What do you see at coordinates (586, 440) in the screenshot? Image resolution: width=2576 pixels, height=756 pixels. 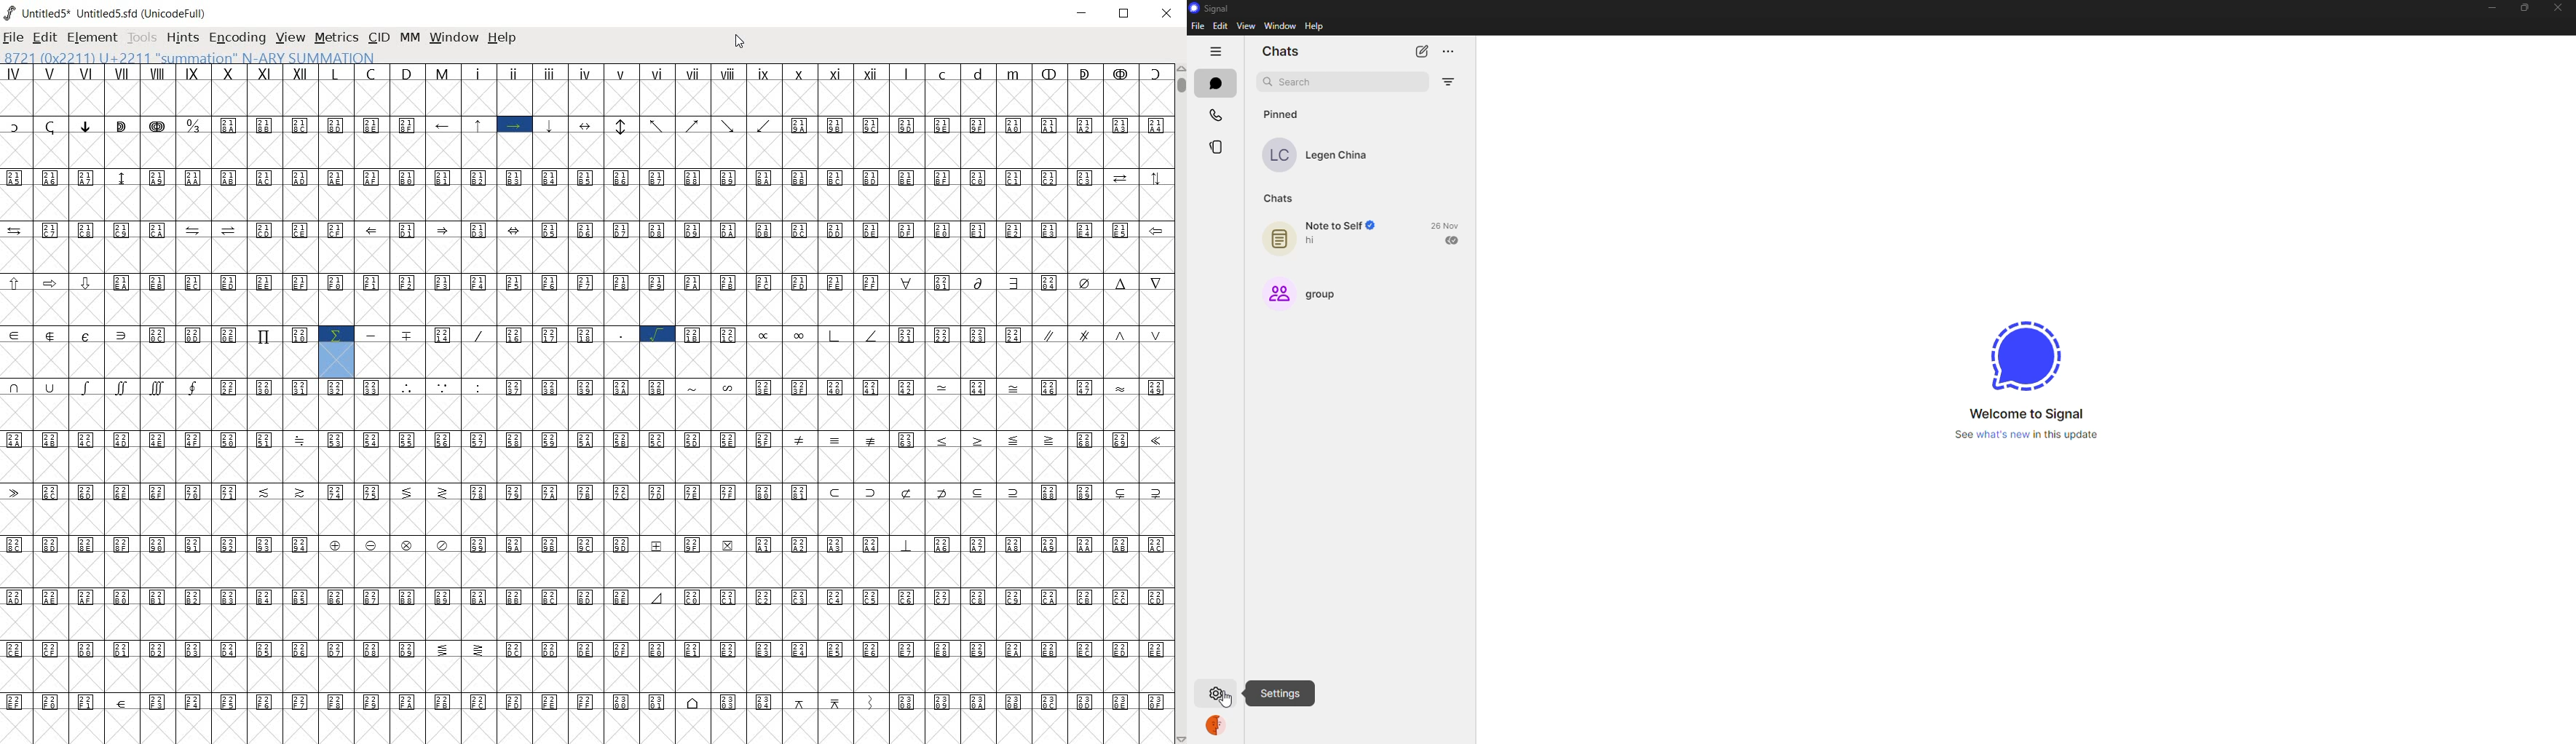 I see `special symbols` at bounding box center [586, 440].